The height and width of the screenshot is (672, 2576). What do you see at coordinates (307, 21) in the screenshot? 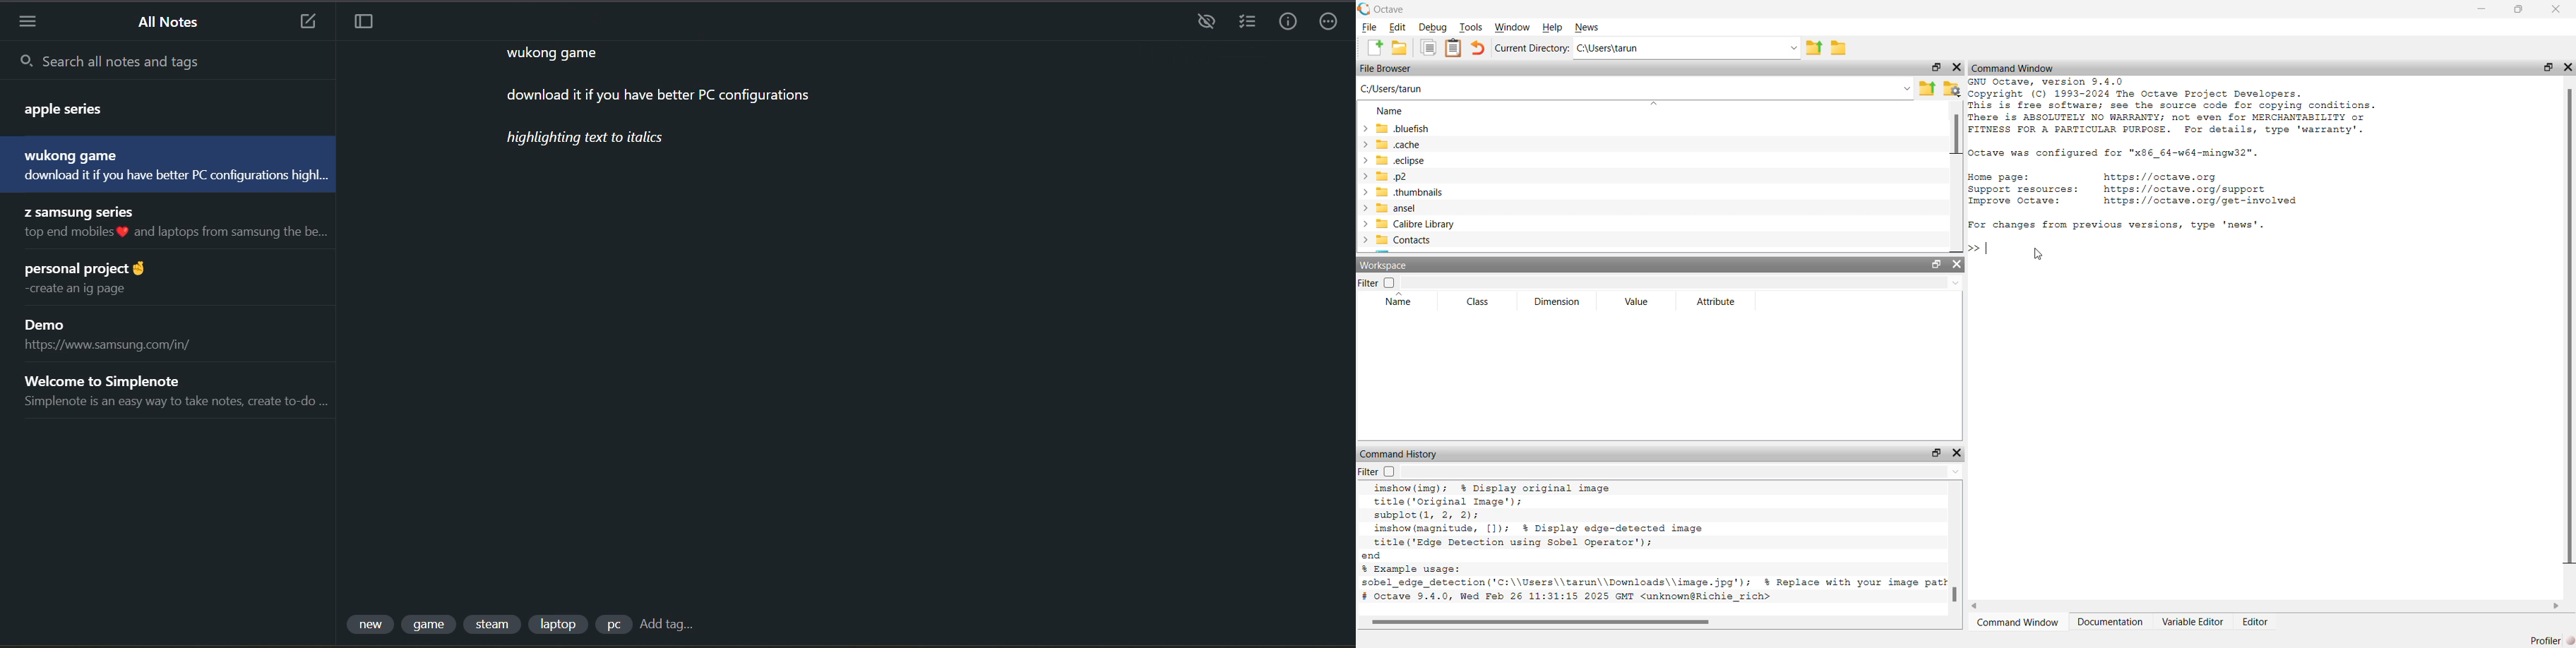
I see `new note` at bounding box center [307, 21].